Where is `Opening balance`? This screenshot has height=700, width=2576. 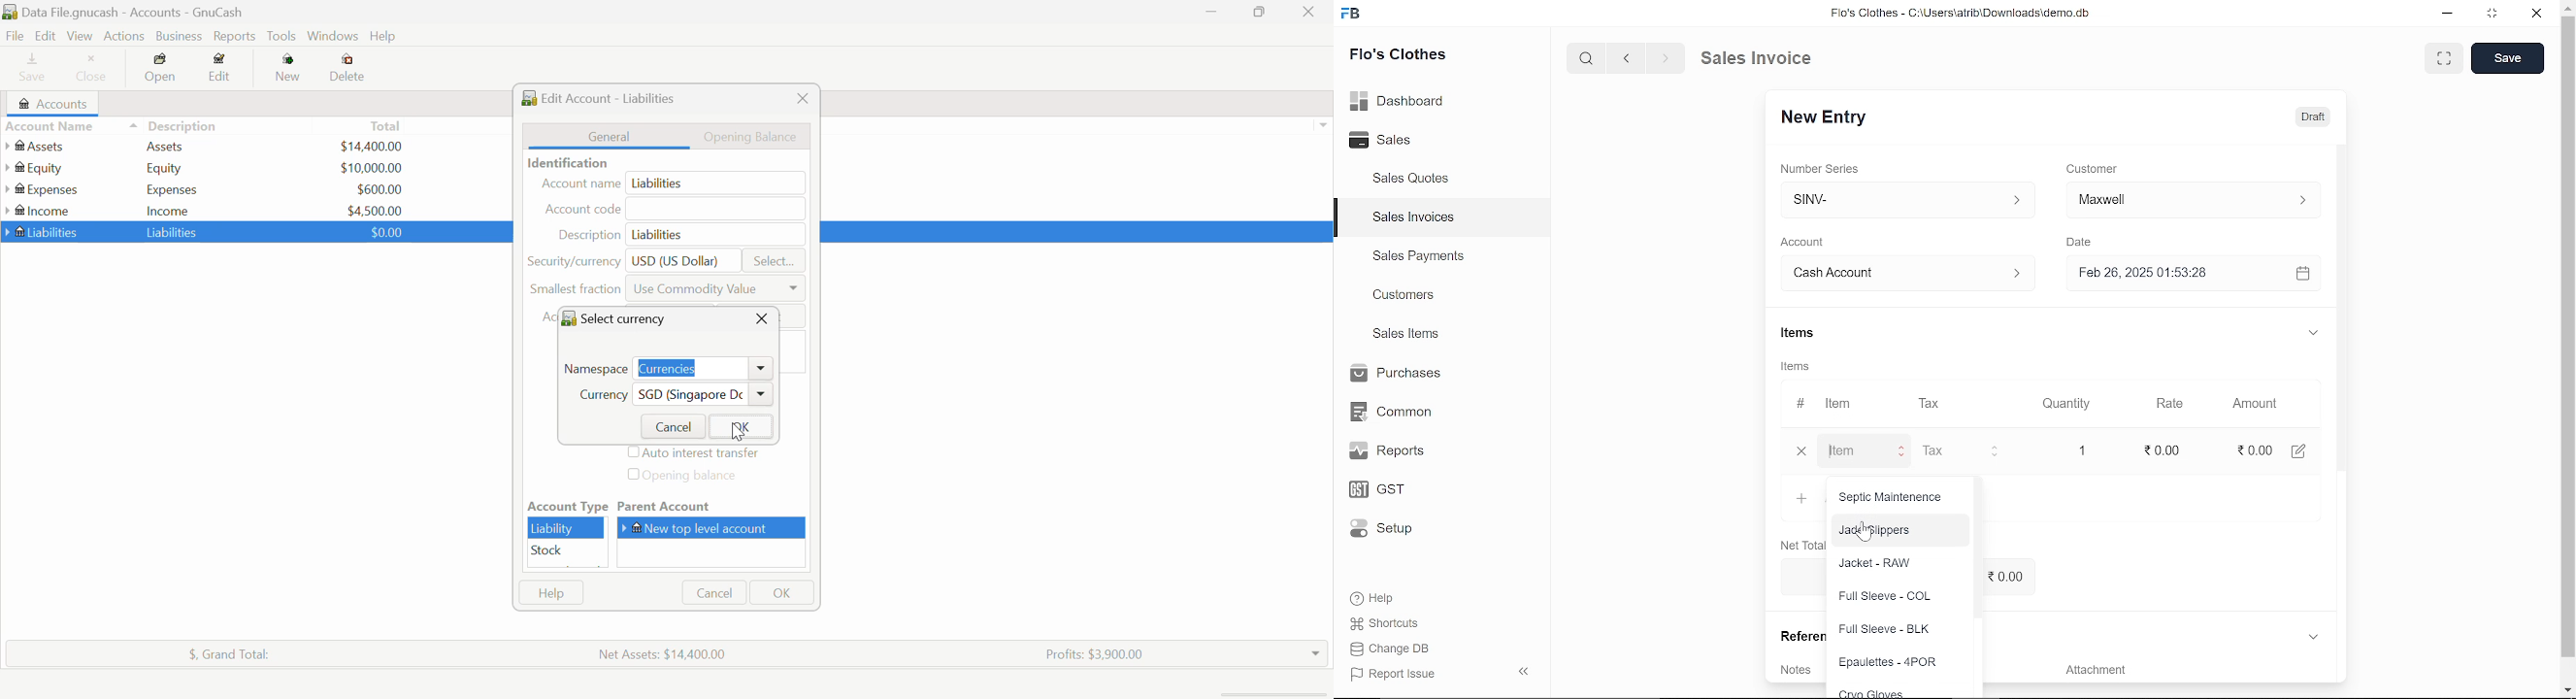 Opening balance is located at coordinates (695, 477).